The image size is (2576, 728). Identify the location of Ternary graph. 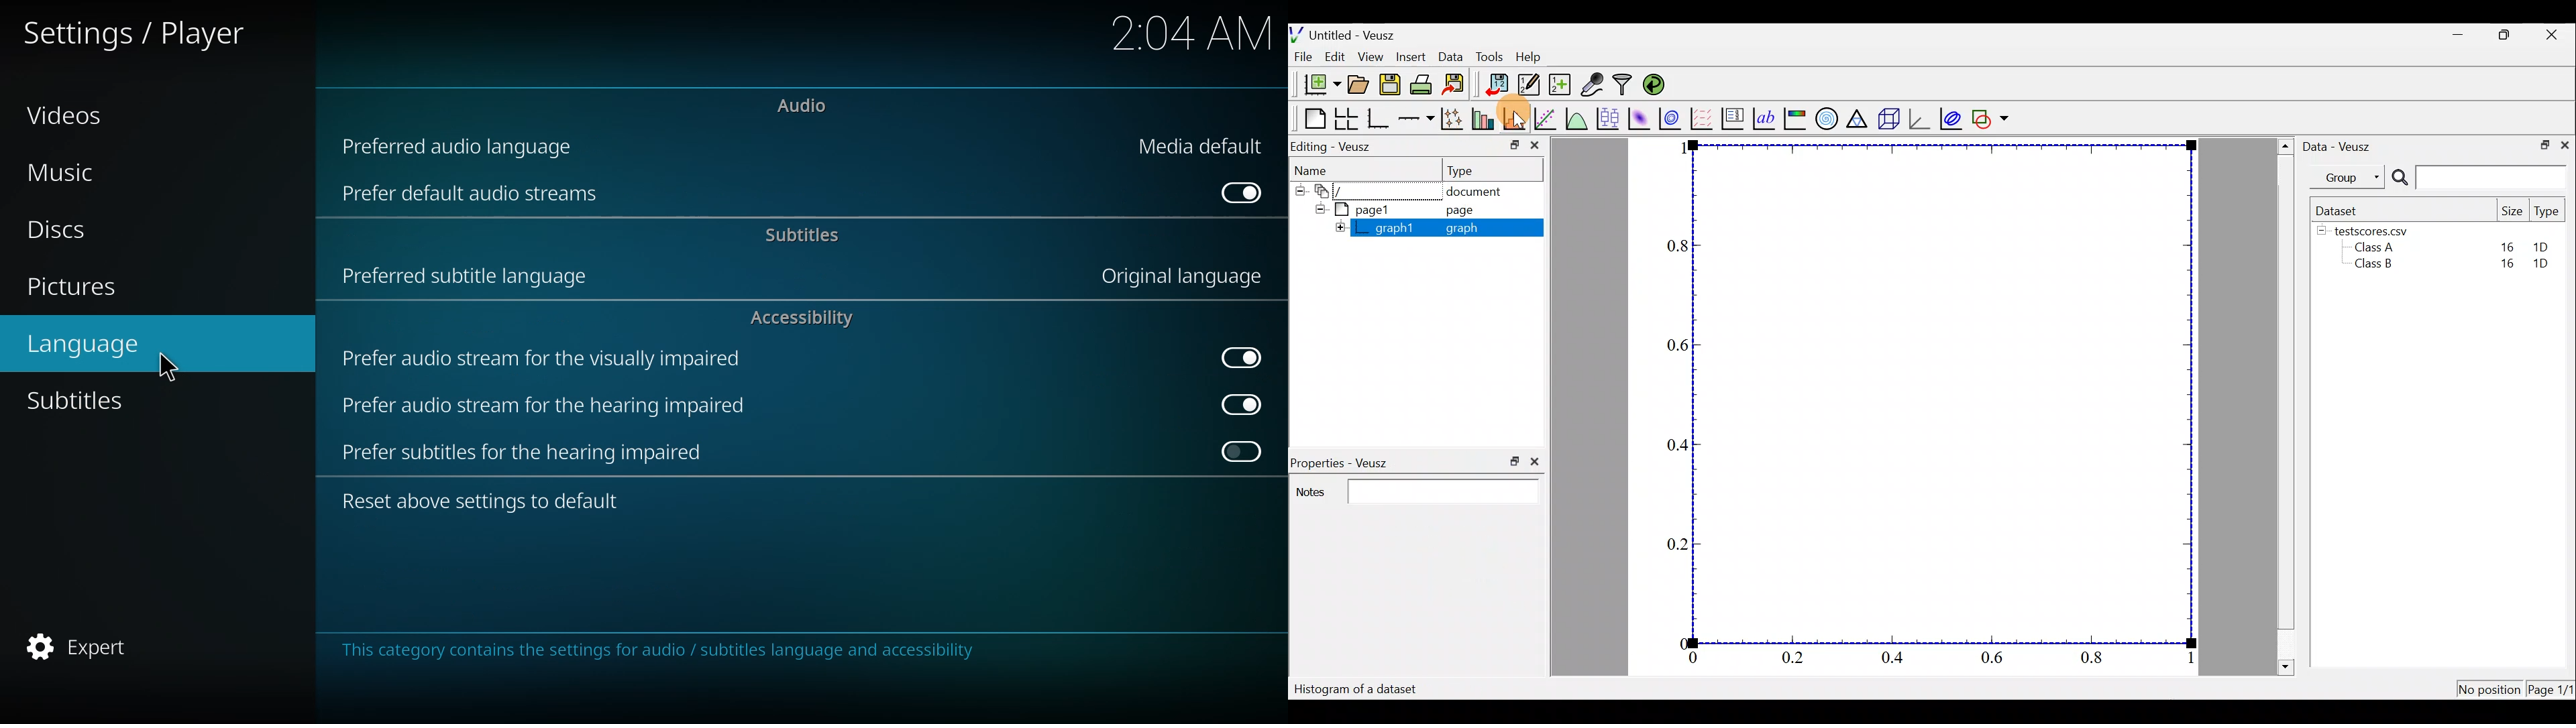
(1859, 117).